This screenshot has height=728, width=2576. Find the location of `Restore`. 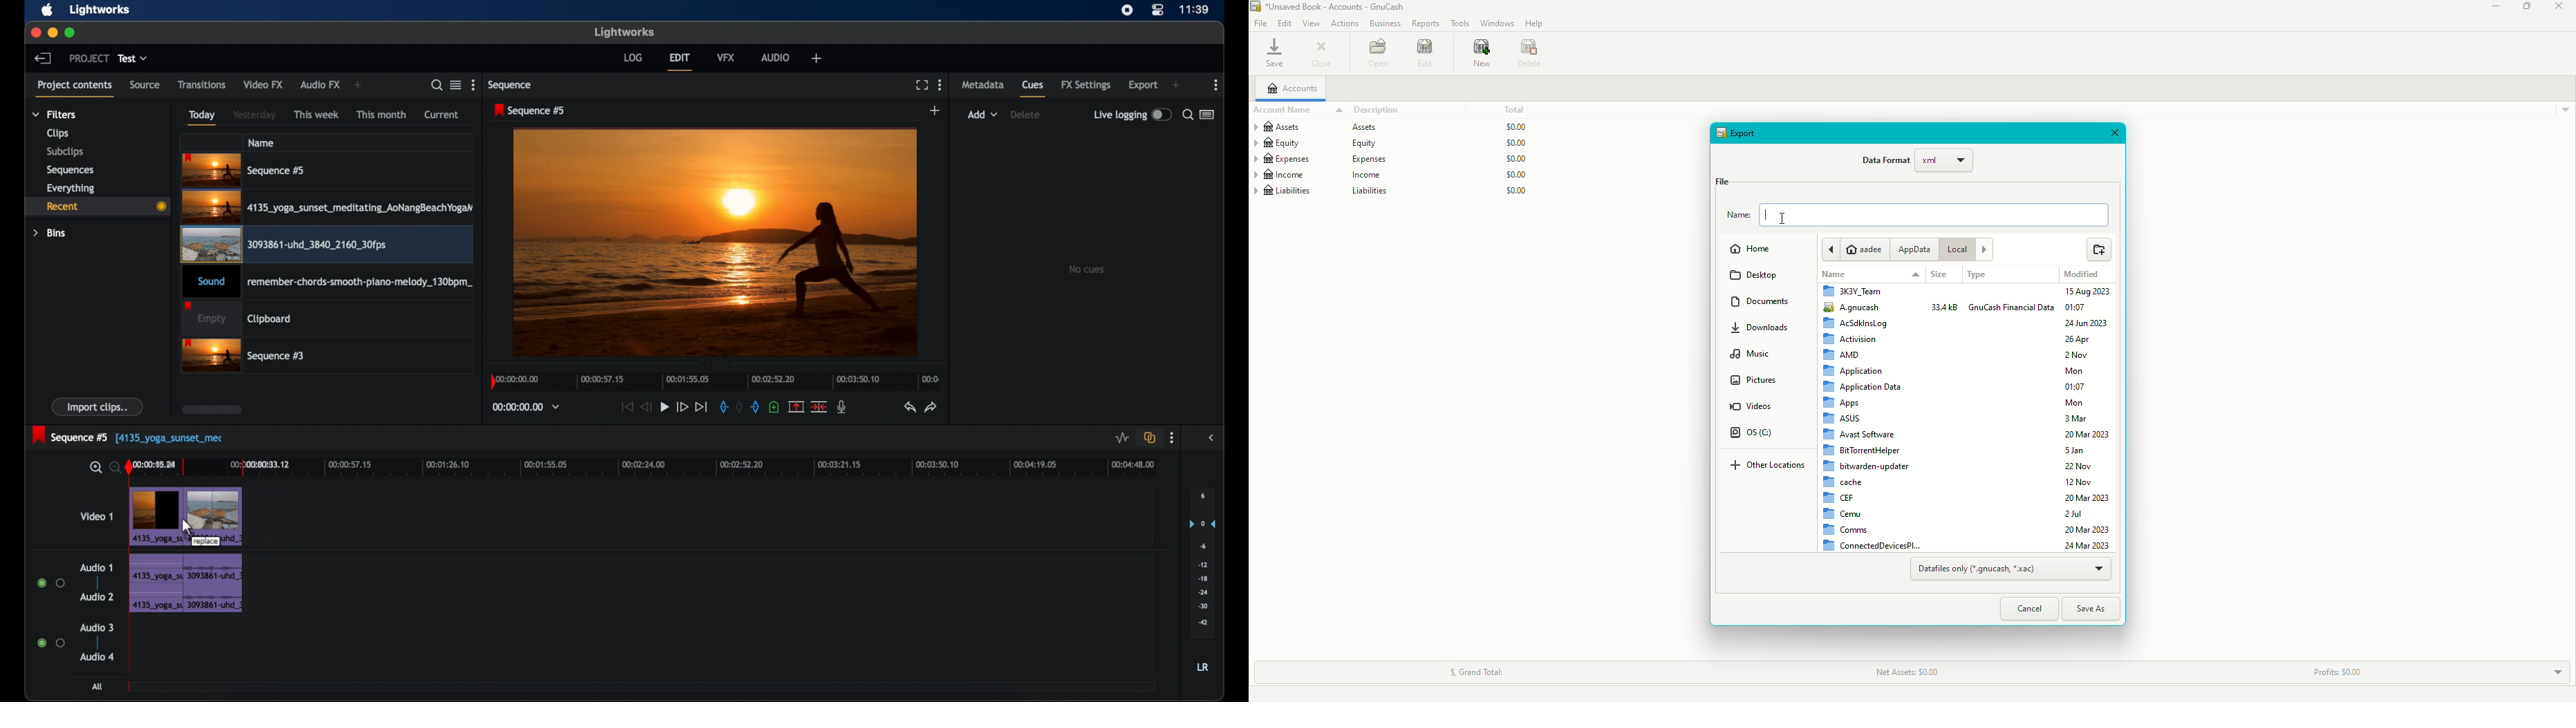

Restore is located at coordinates (2526, 7).